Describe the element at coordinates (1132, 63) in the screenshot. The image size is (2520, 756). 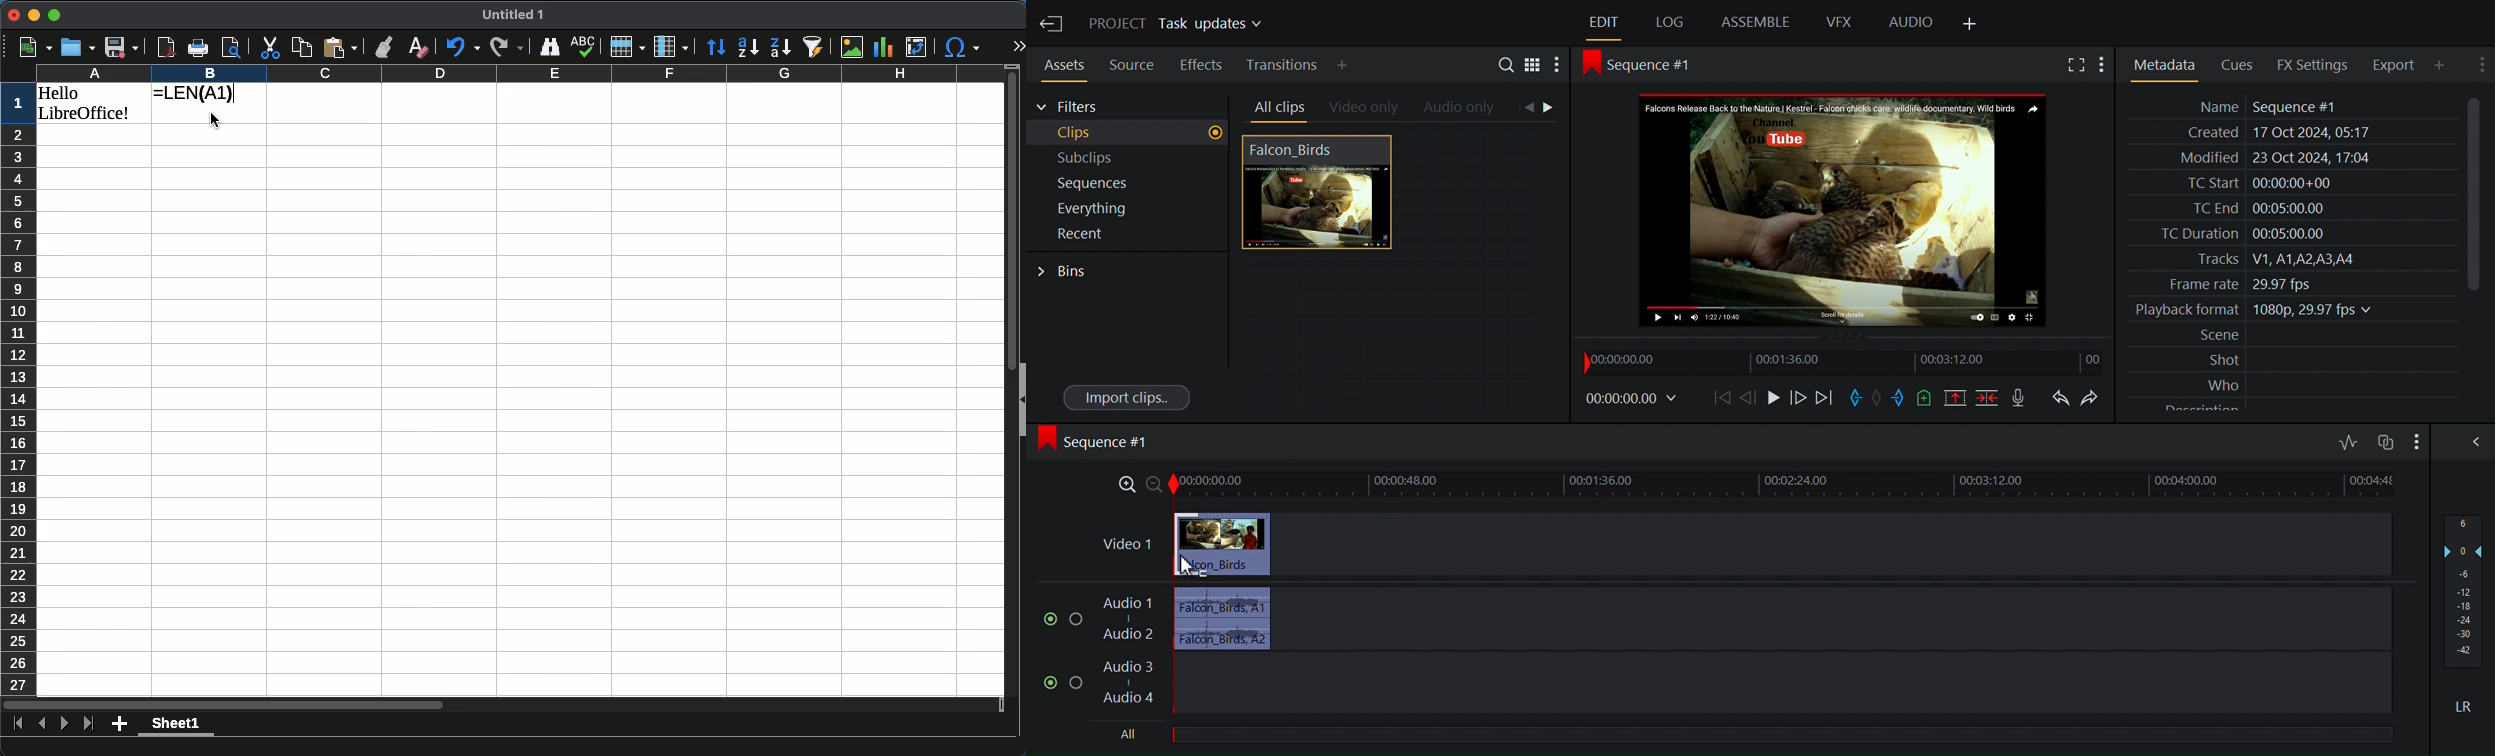
I see `Source` at that location.